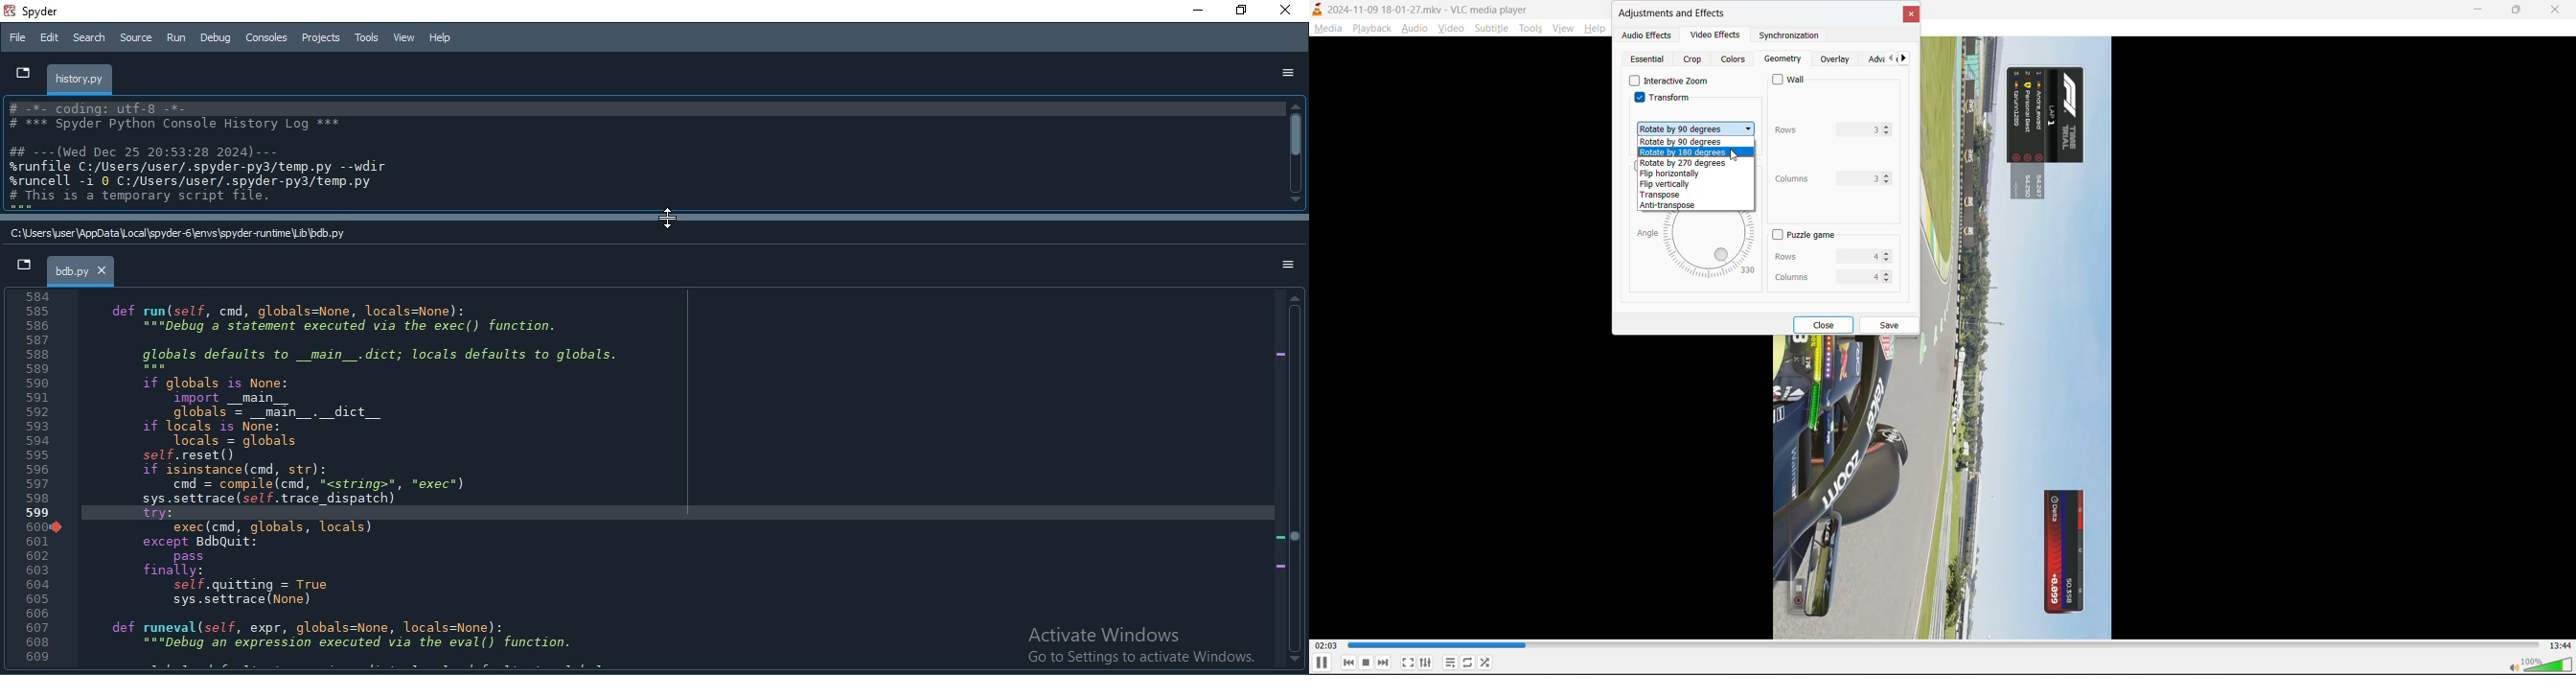 This screenshot has width=2576, height=700. What do you see at coordinates (1891, 326) in the screenshot?
I see `save` at bounding box center [1891, 326].